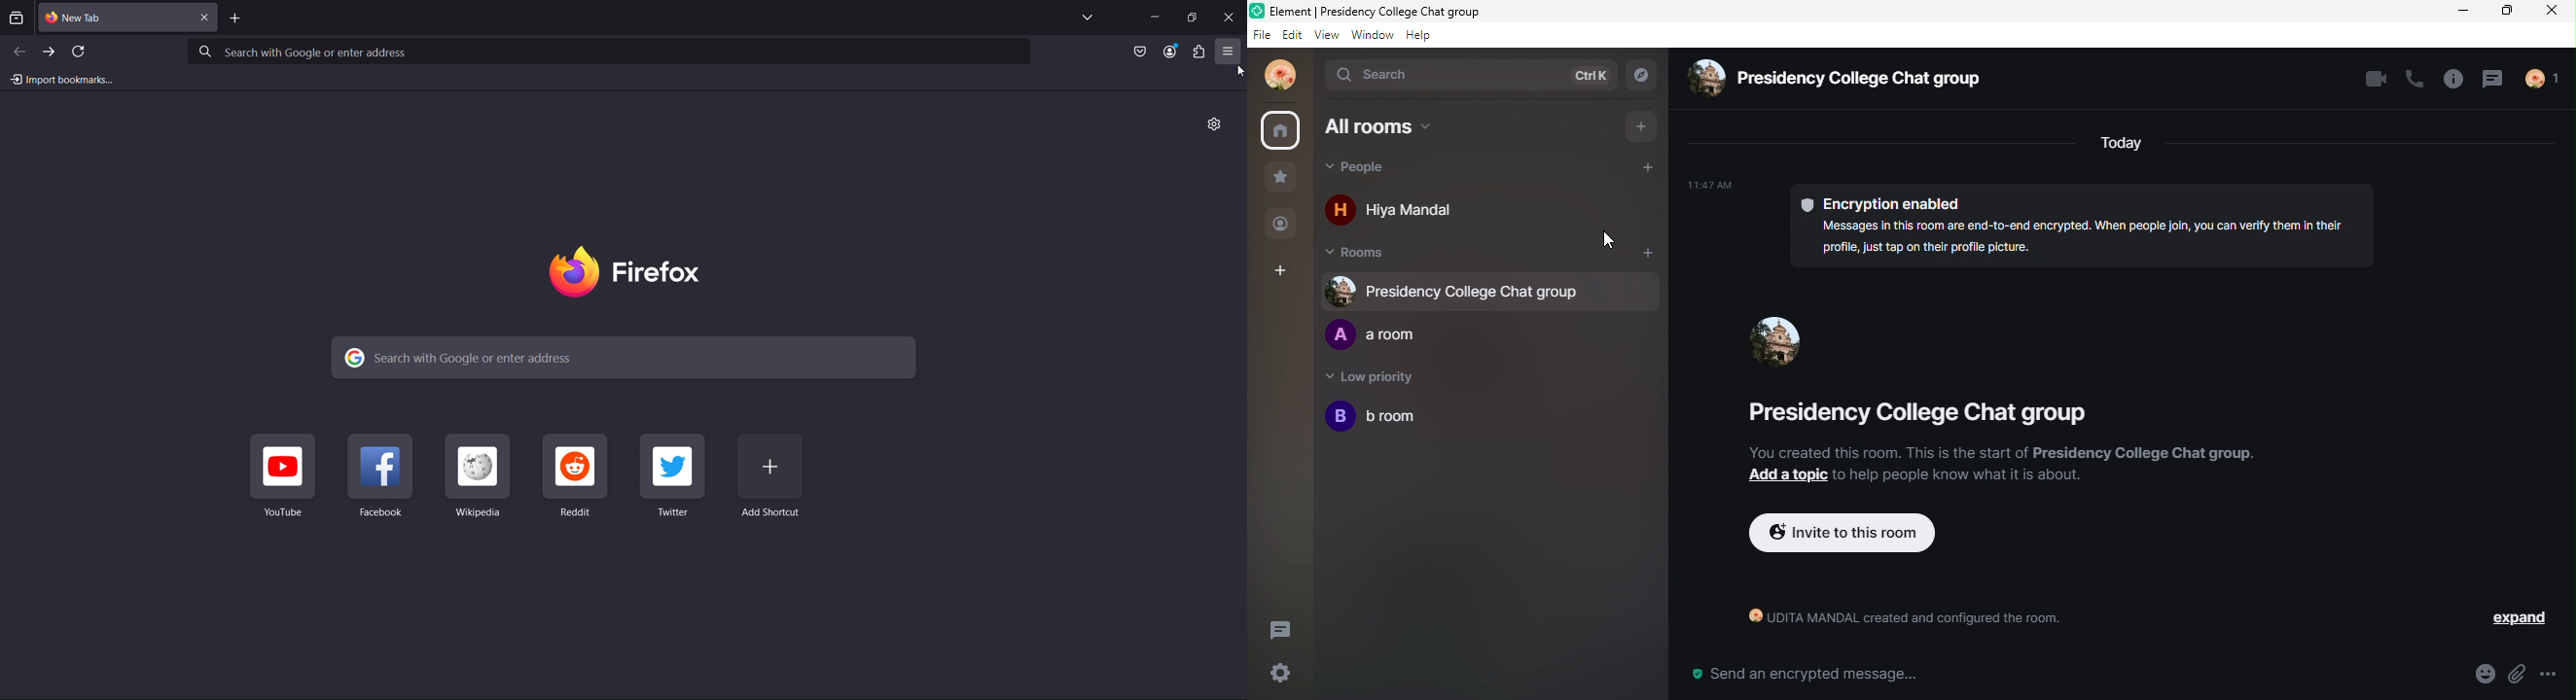  What do you see at coordinates (1280, 130) in the screenshot?
I see `cursor` at bounding box center [1280, 130].